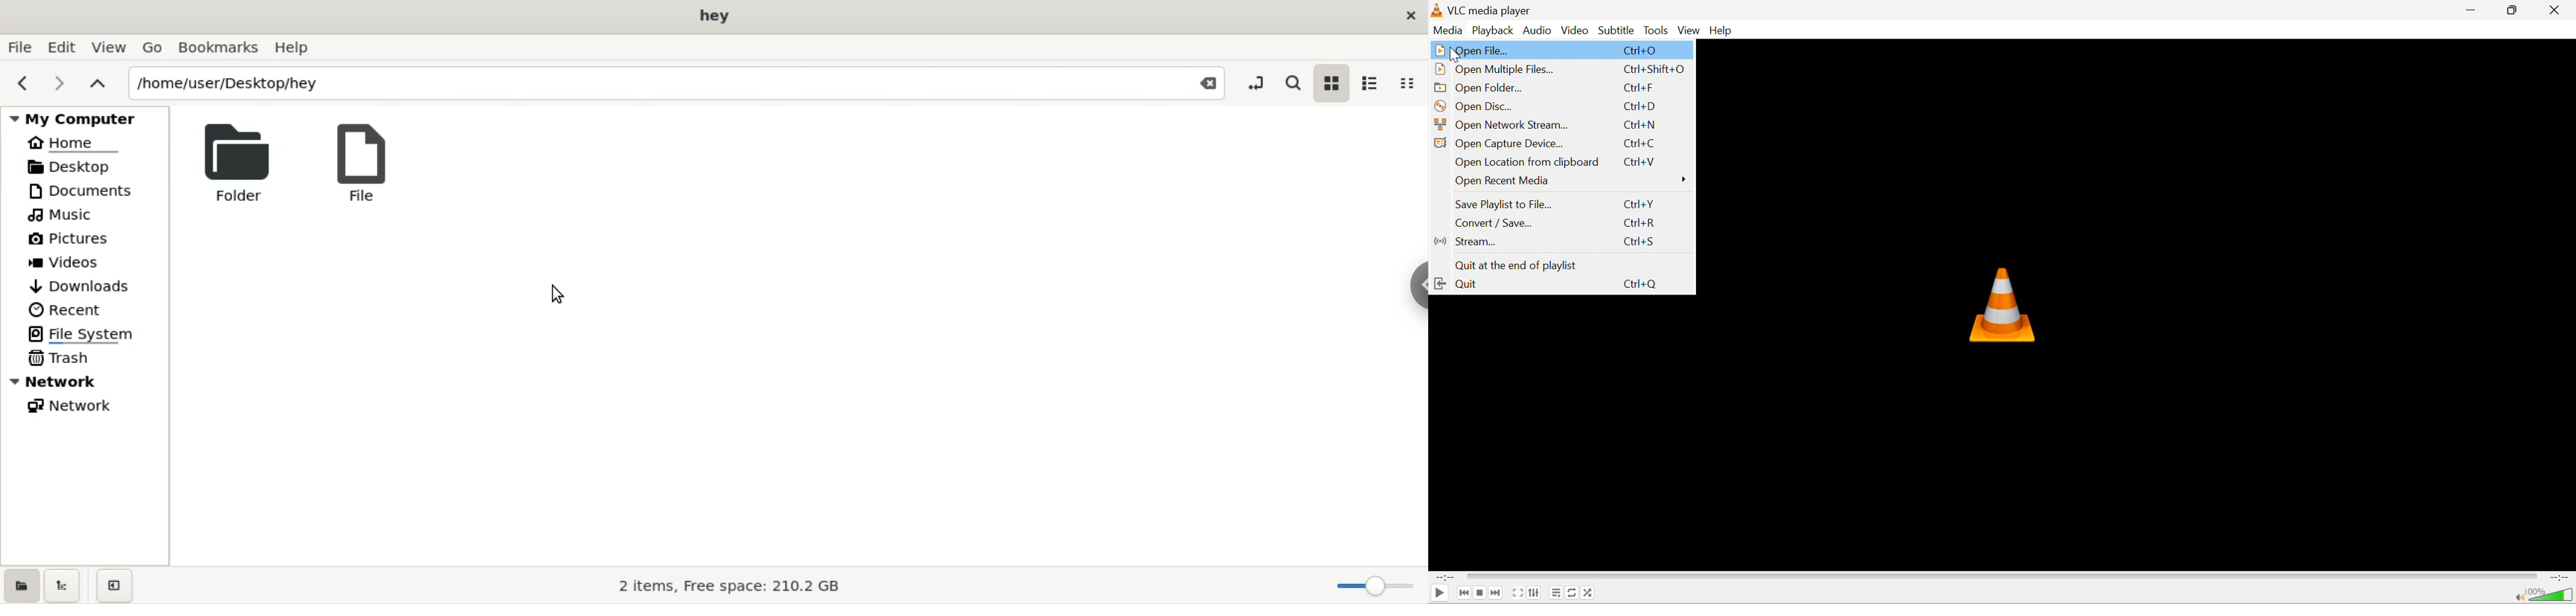 The width and height of the screenshot is (2576, 616). I want to click on recent, so click(68, 311).